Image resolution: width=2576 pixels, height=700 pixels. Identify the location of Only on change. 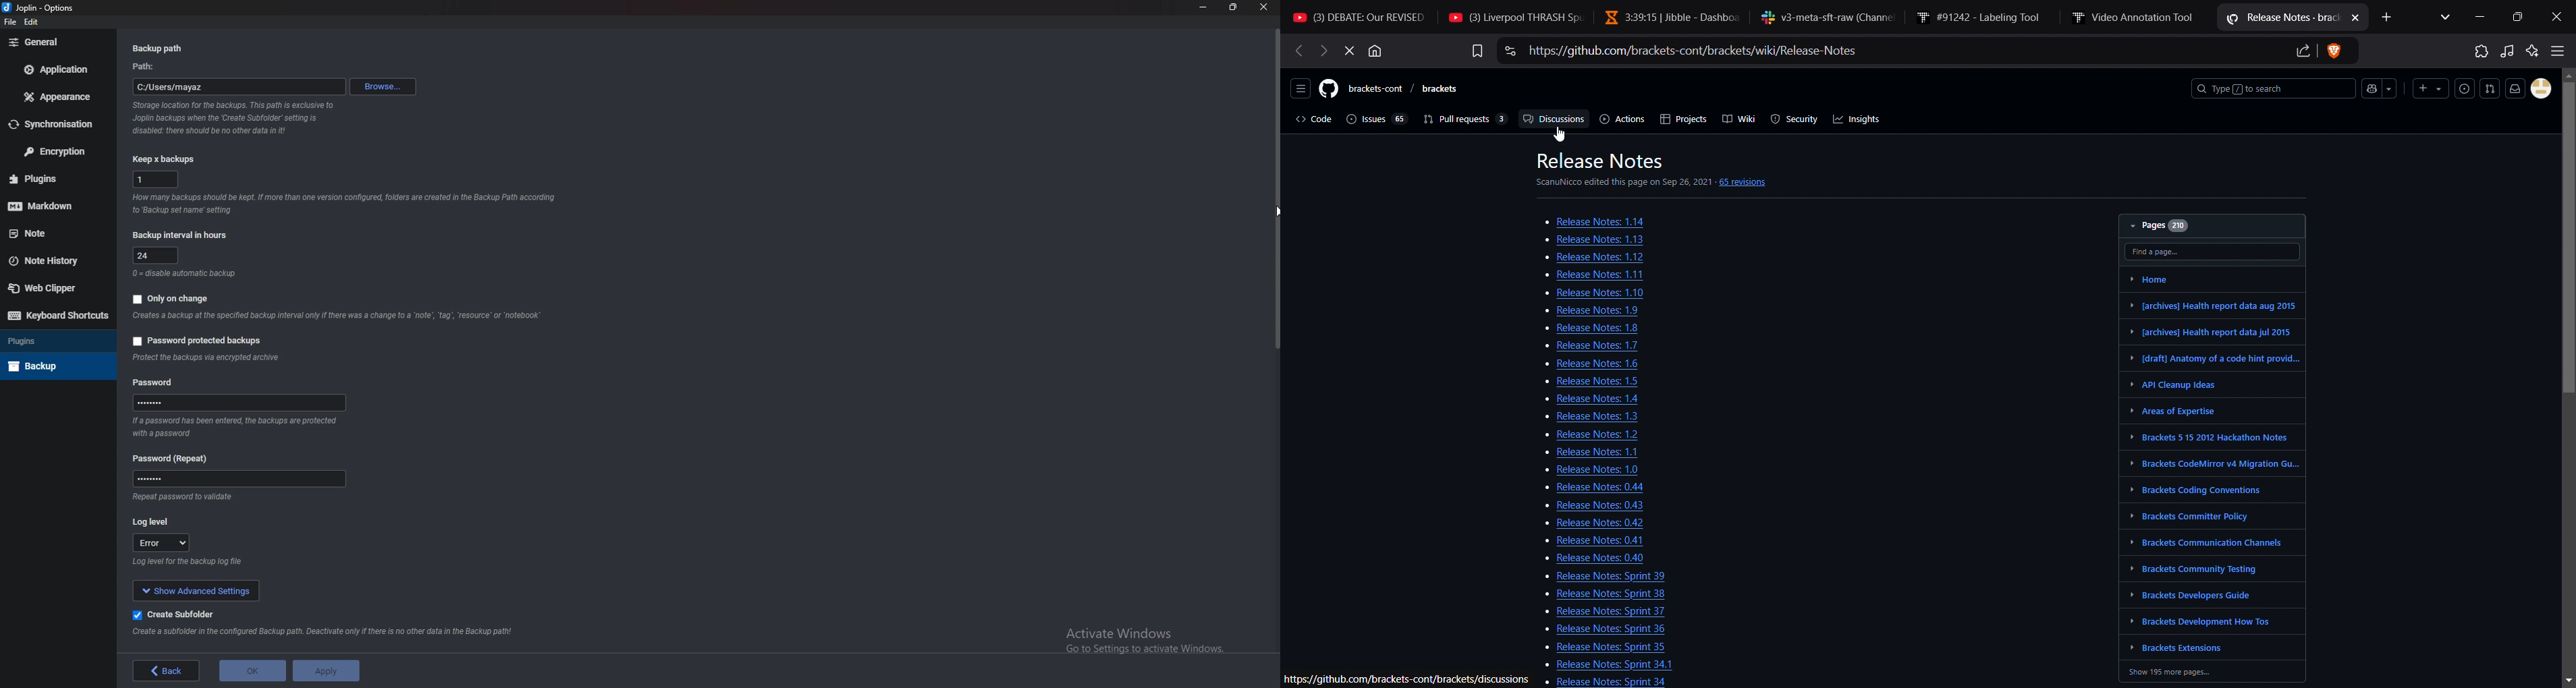
(179, 298).